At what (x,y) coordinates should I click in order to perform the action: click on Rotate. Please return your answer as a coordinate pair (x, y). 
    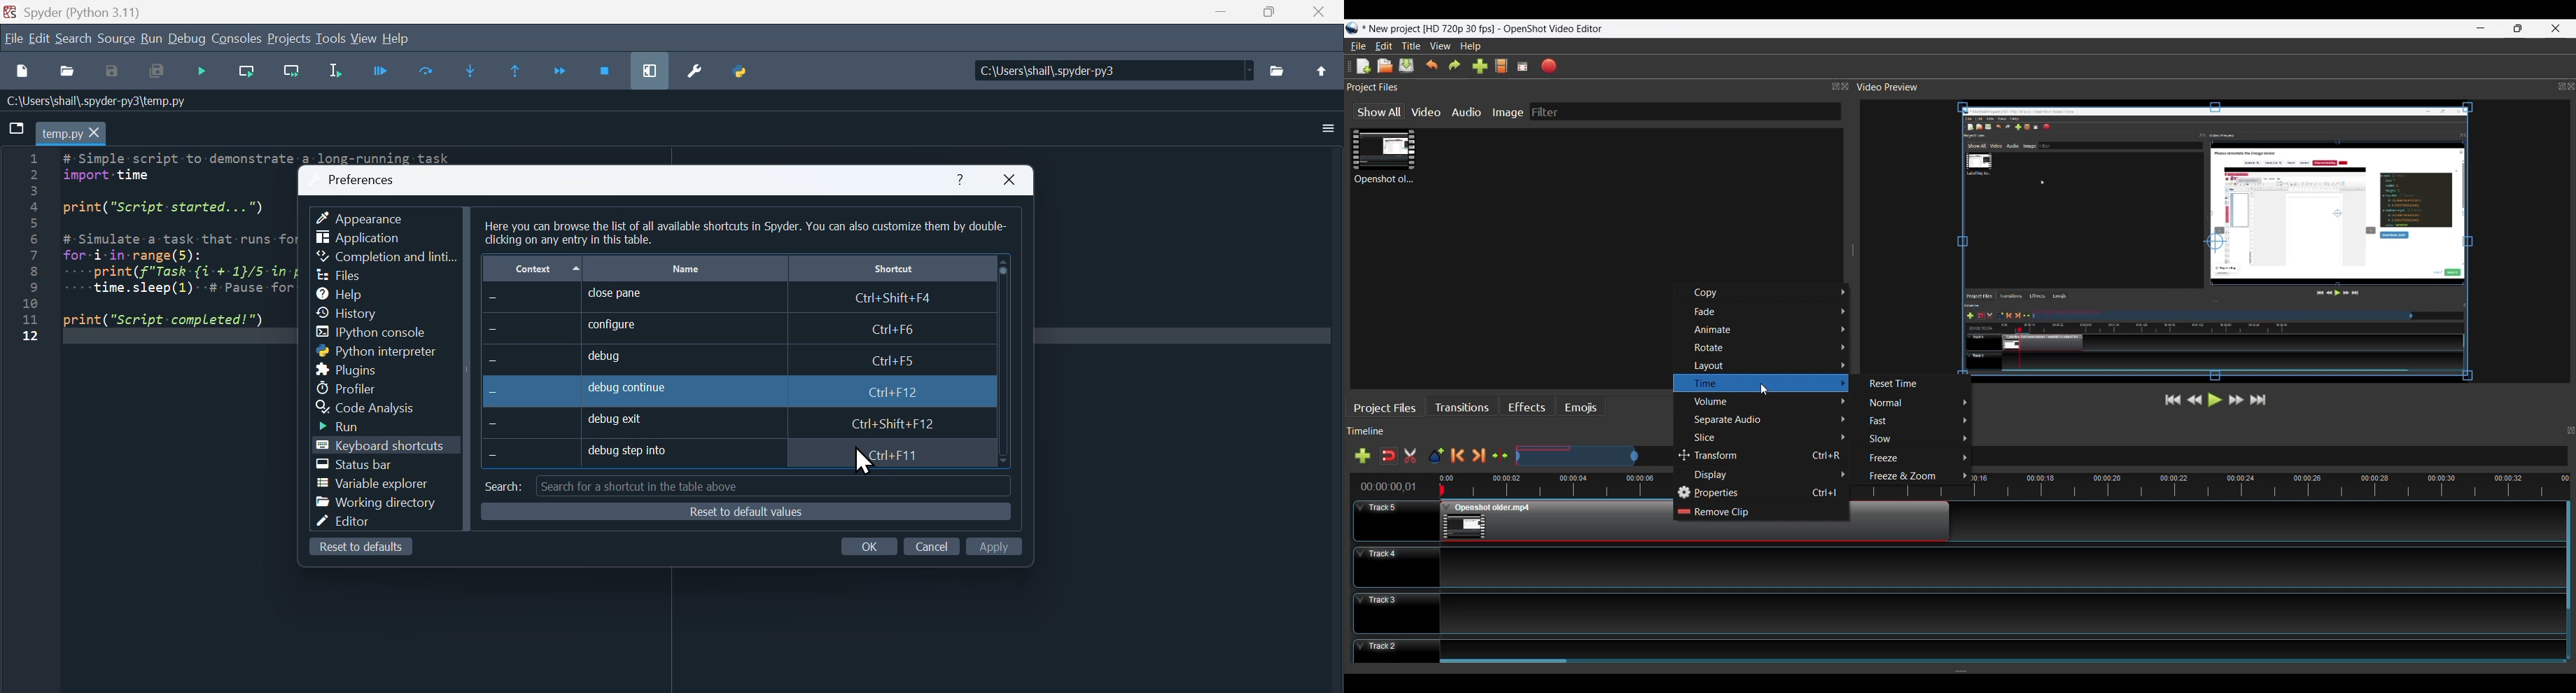
    Looking at the image, I should click on (1769, 348).